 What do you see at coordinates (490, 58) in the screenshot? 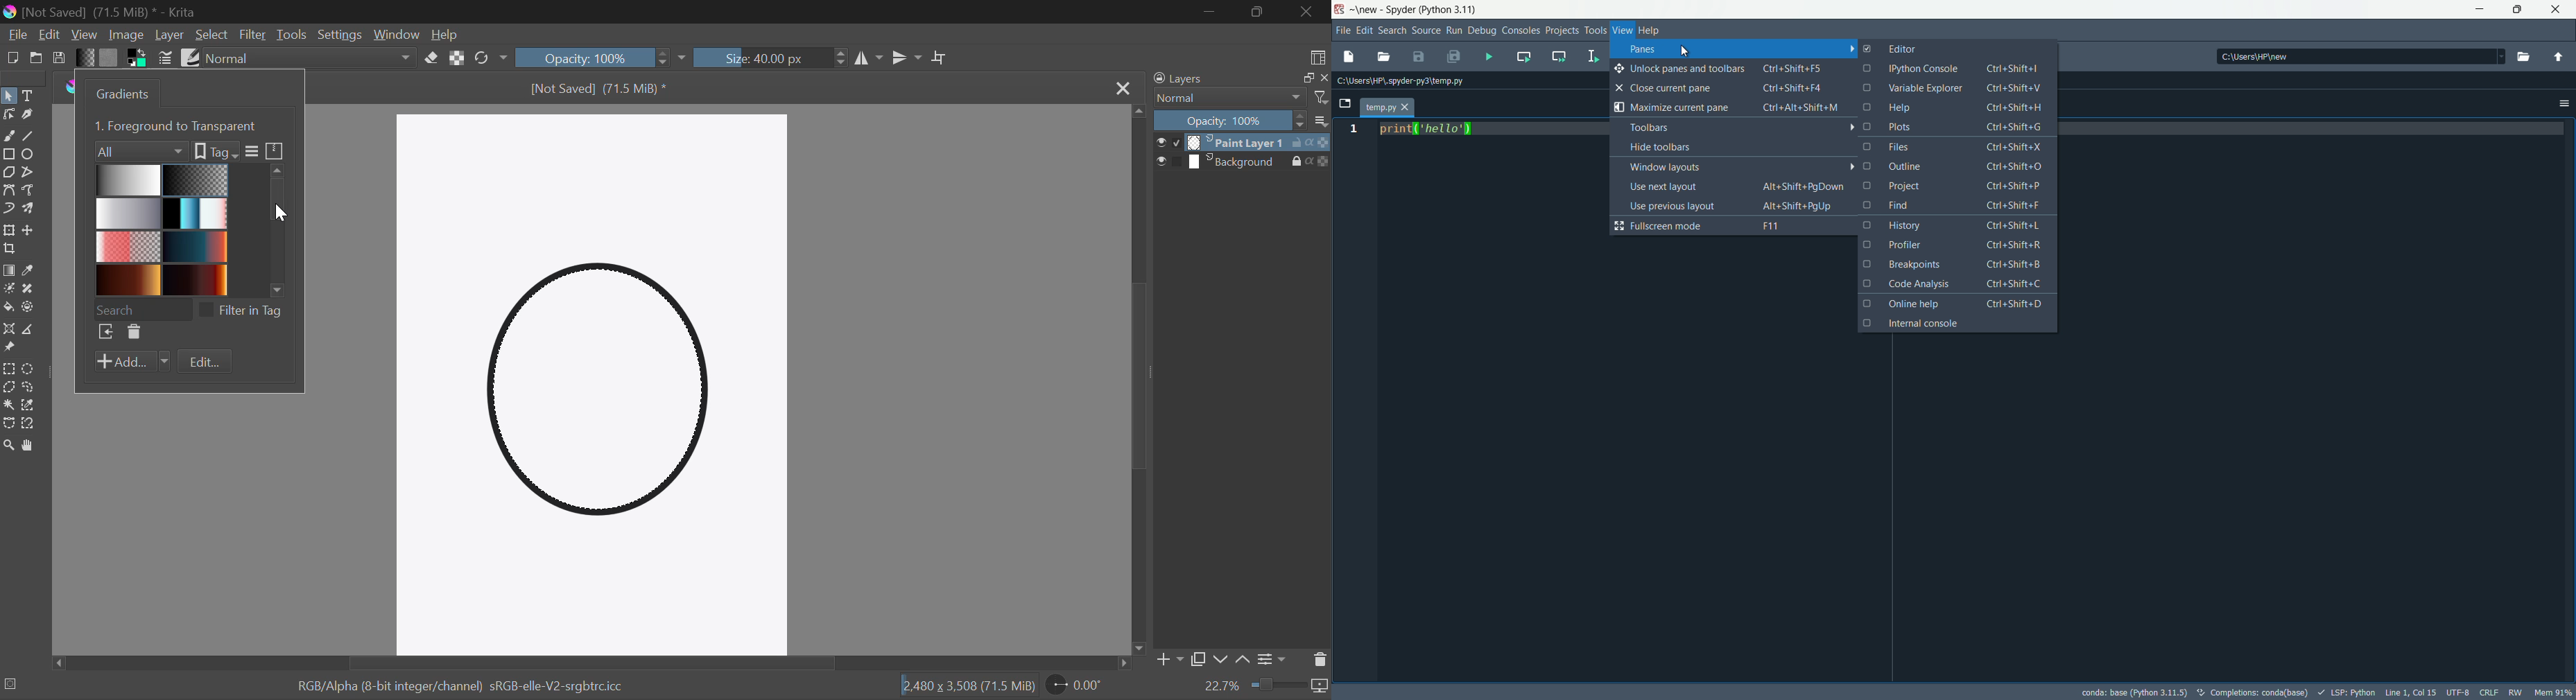
I see `Rotate` at bounding box center [490, 58].